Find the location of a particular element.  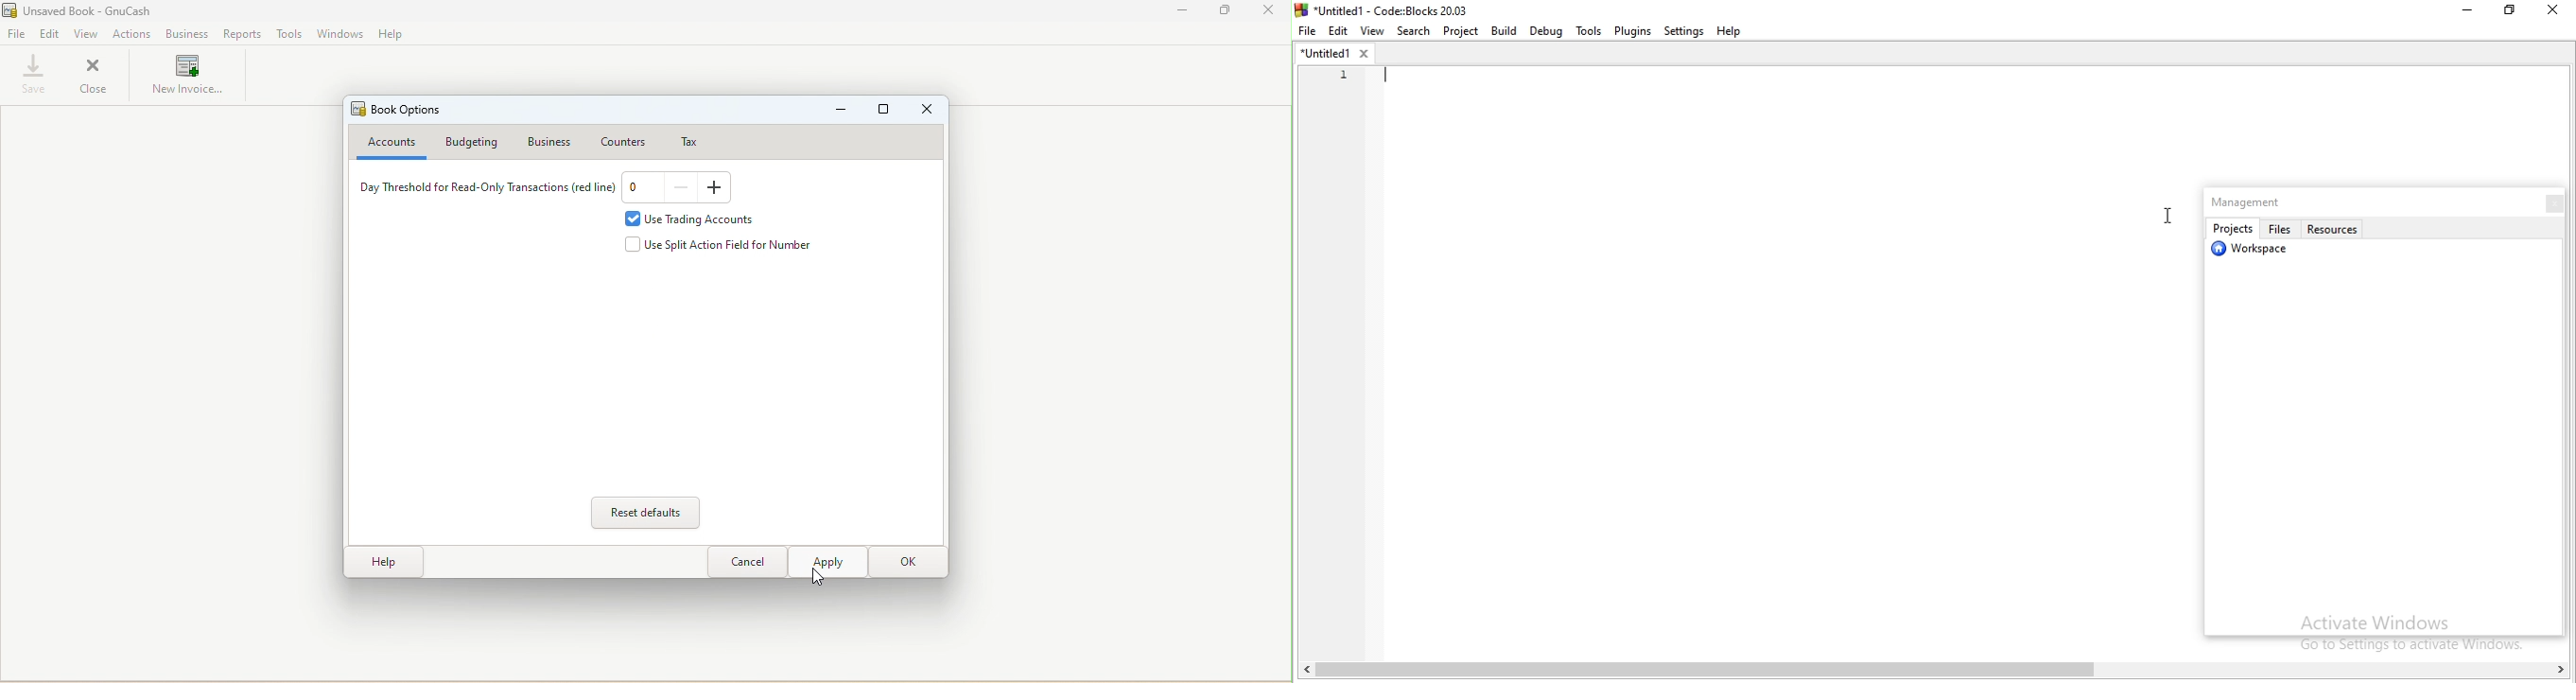

logo/Untitled1 - Code:Blocks 20.03 is located at coordinates (1386, 8).